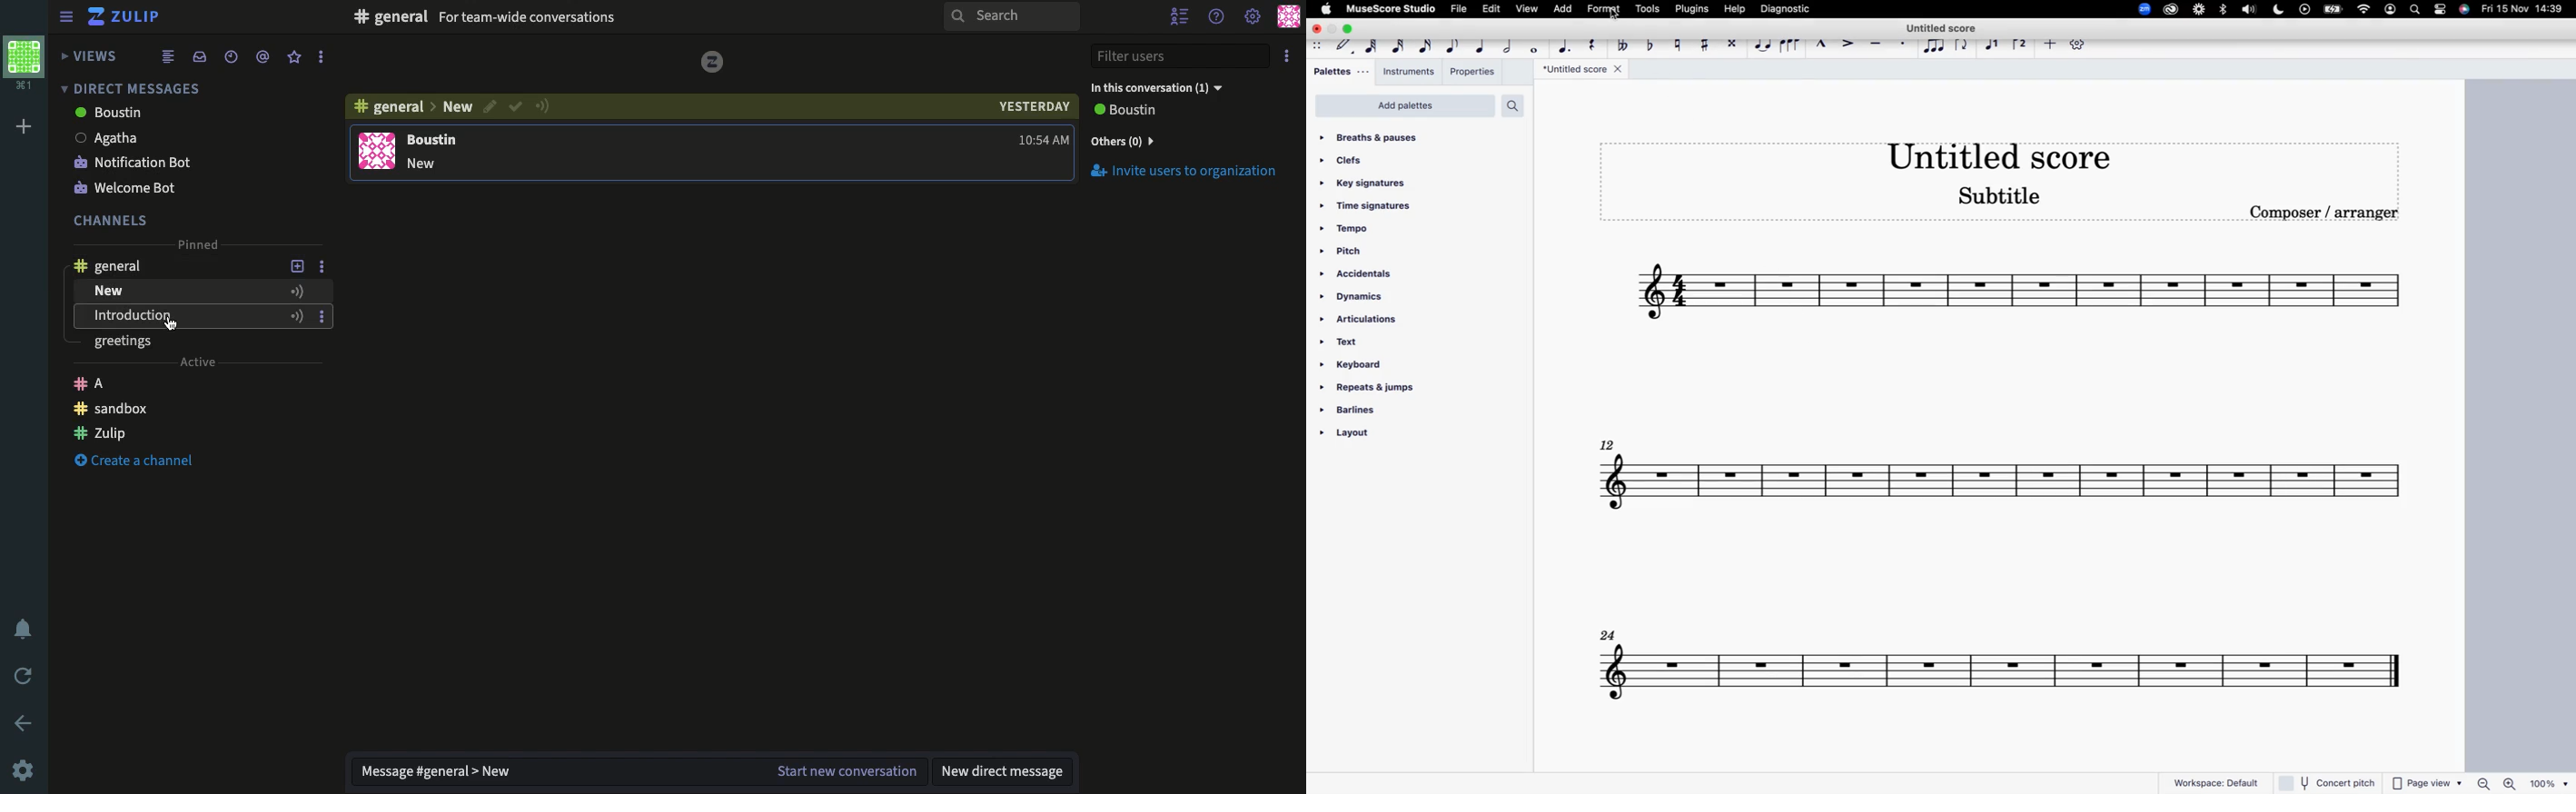  What do you see at coordinates (1365, 182) in the screenshot?
I see `key signatures` at bounding box center [1365, 182].